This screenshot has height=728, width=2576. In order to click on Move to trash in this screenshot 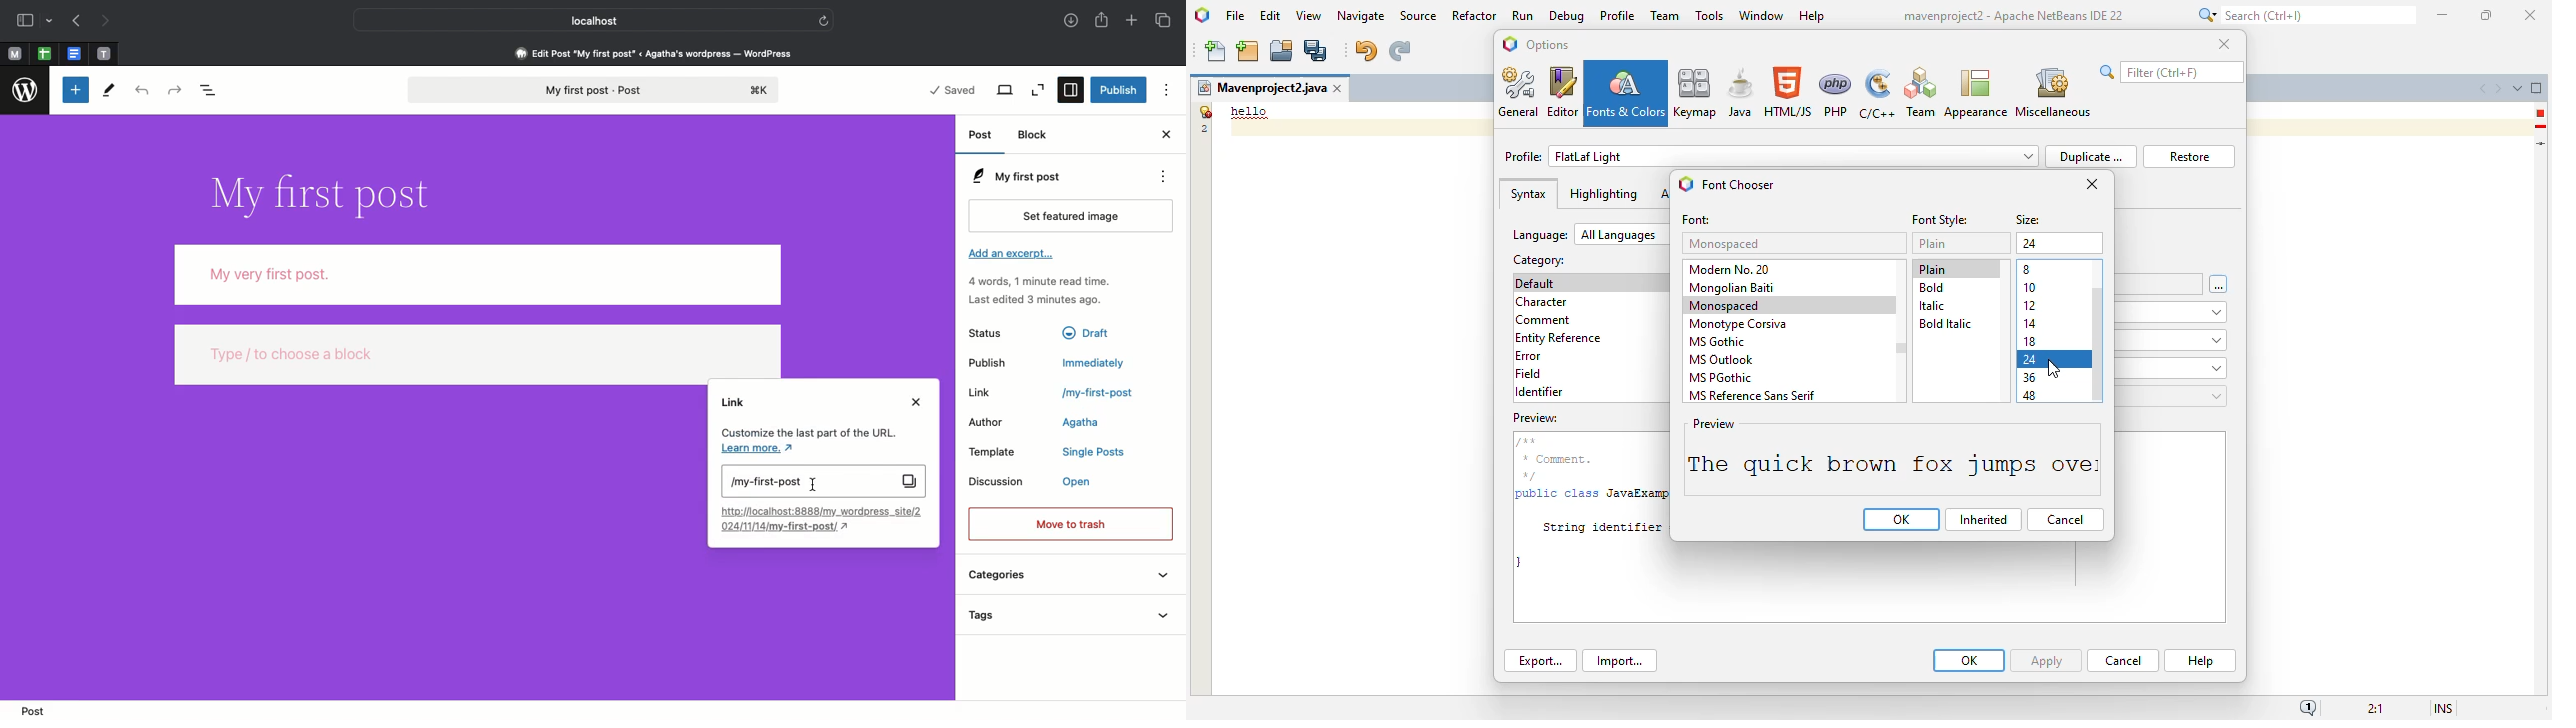, I will do `click(1071, 525)`.